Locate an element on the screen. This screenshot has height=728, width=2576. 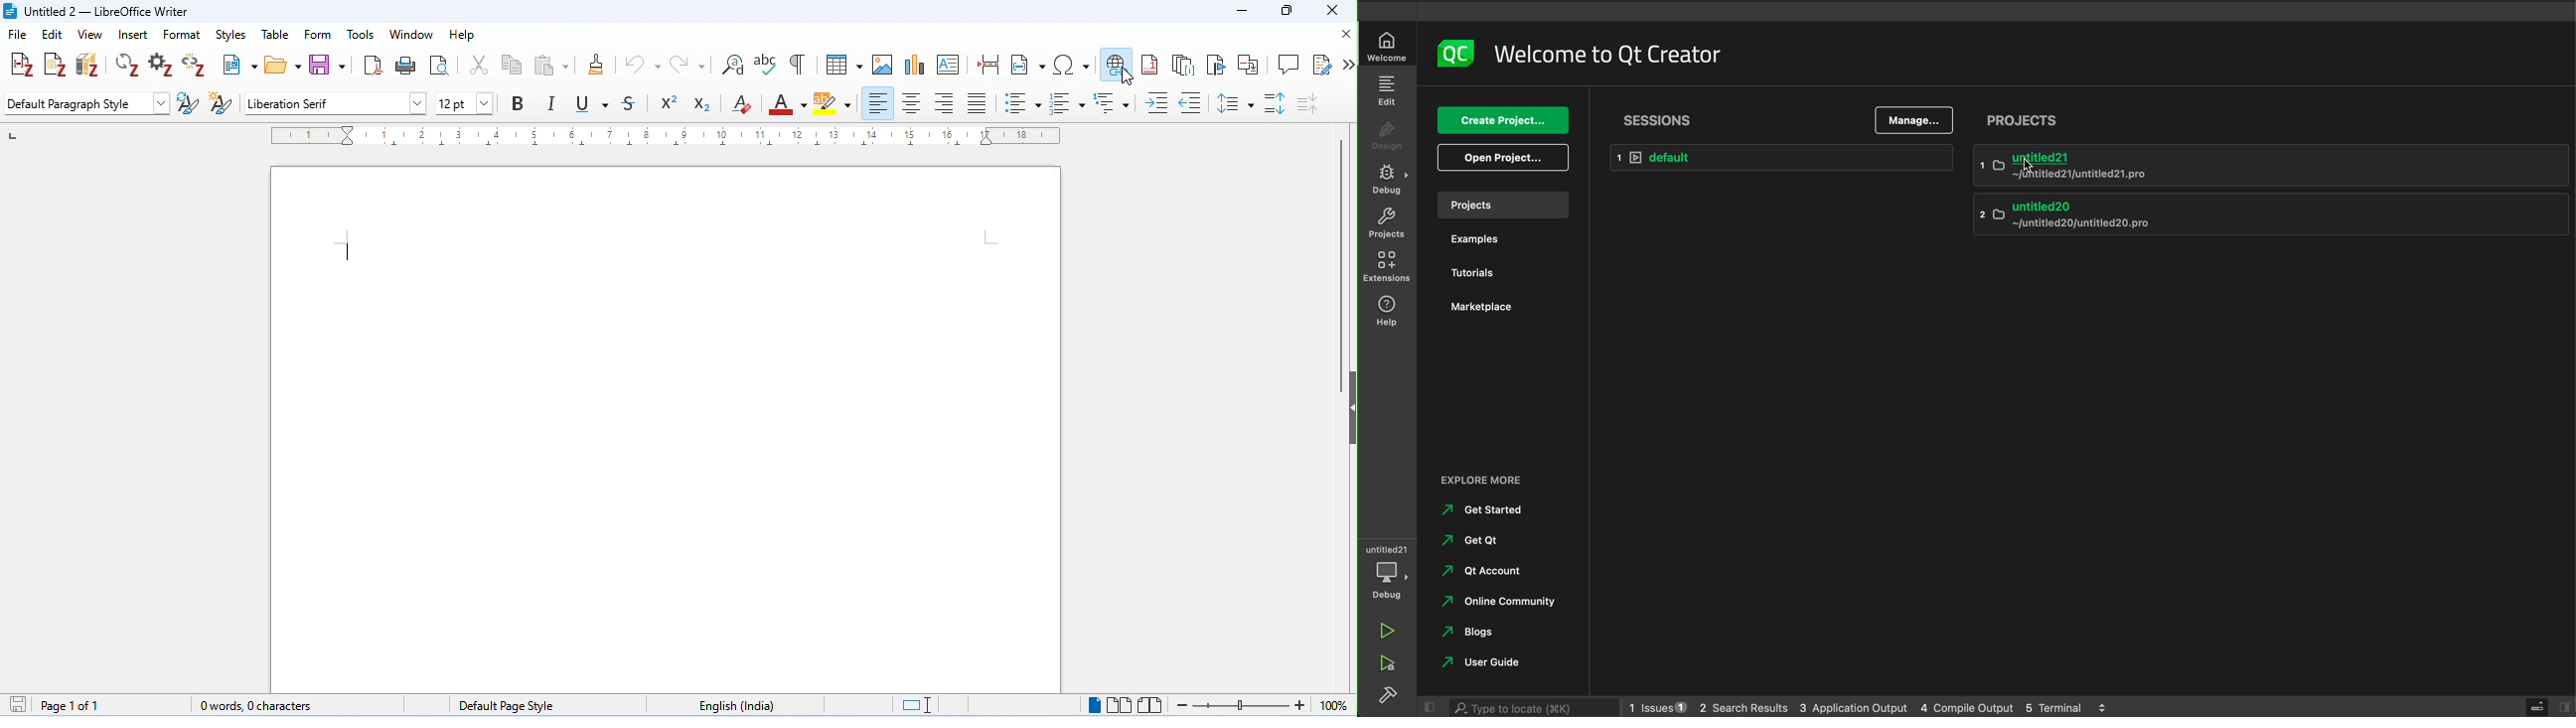
view is located at coordinates (91, 36).